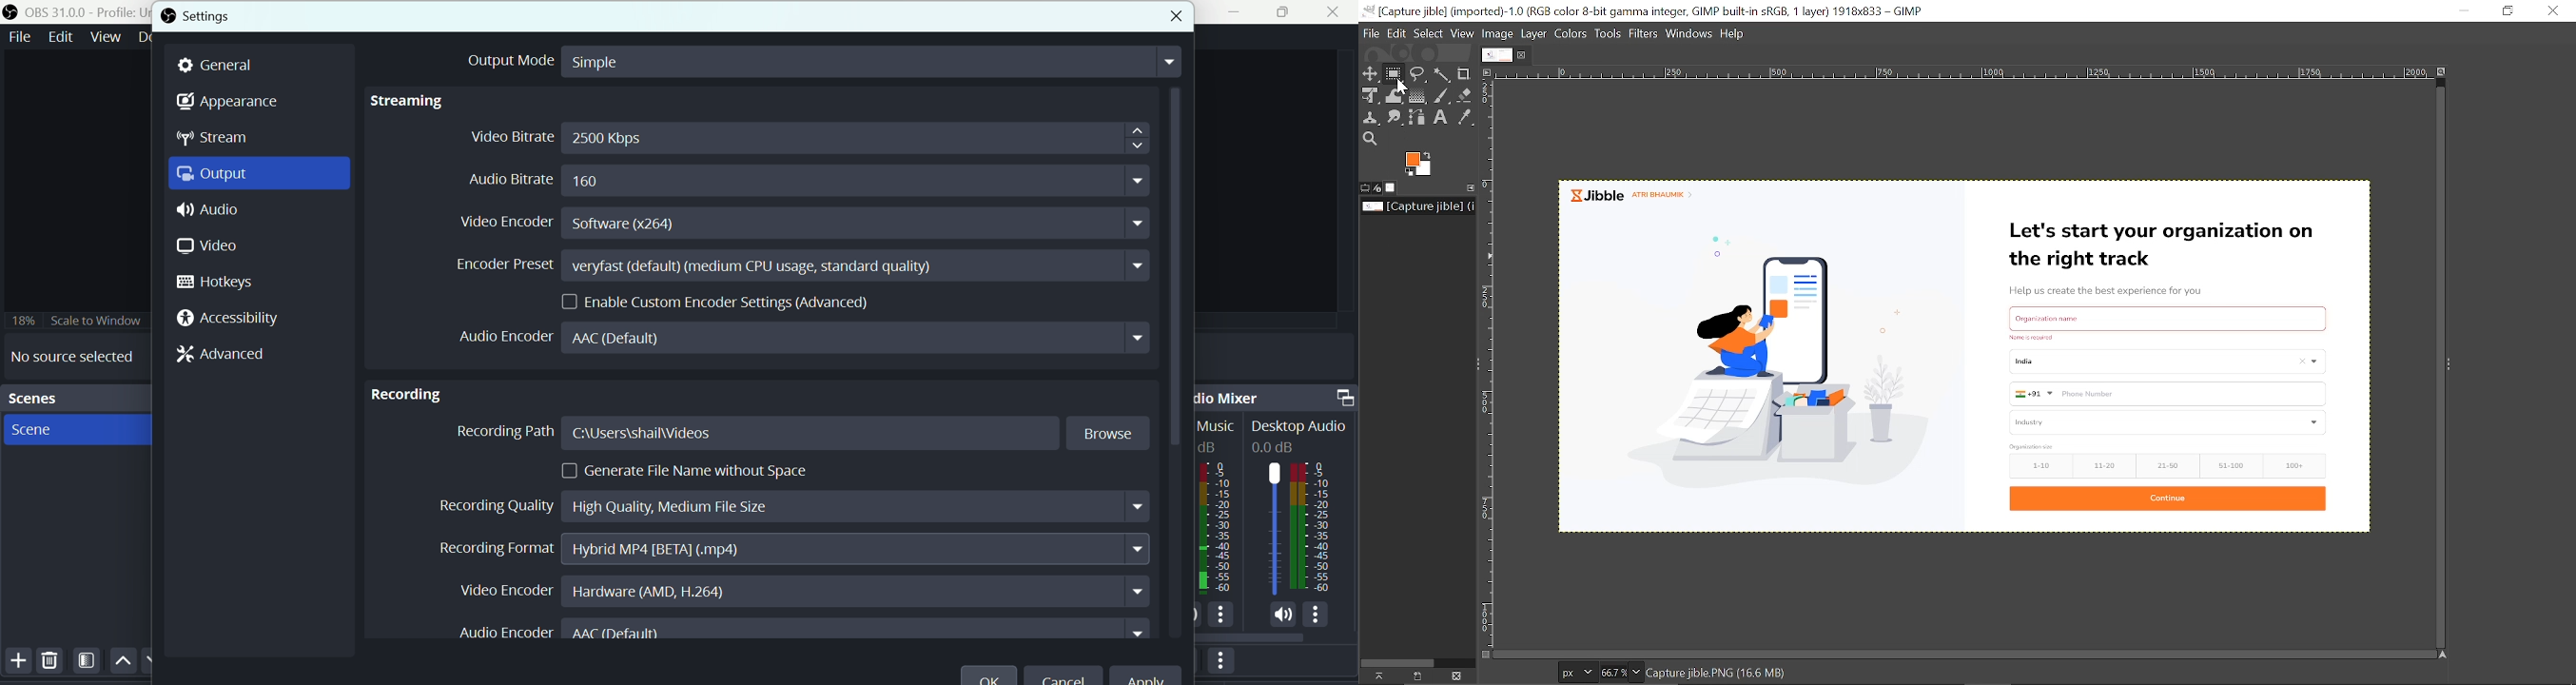 The width and height of the screenshot is (2576, 700). I want to click on Current zoom, so click(1611, 673).